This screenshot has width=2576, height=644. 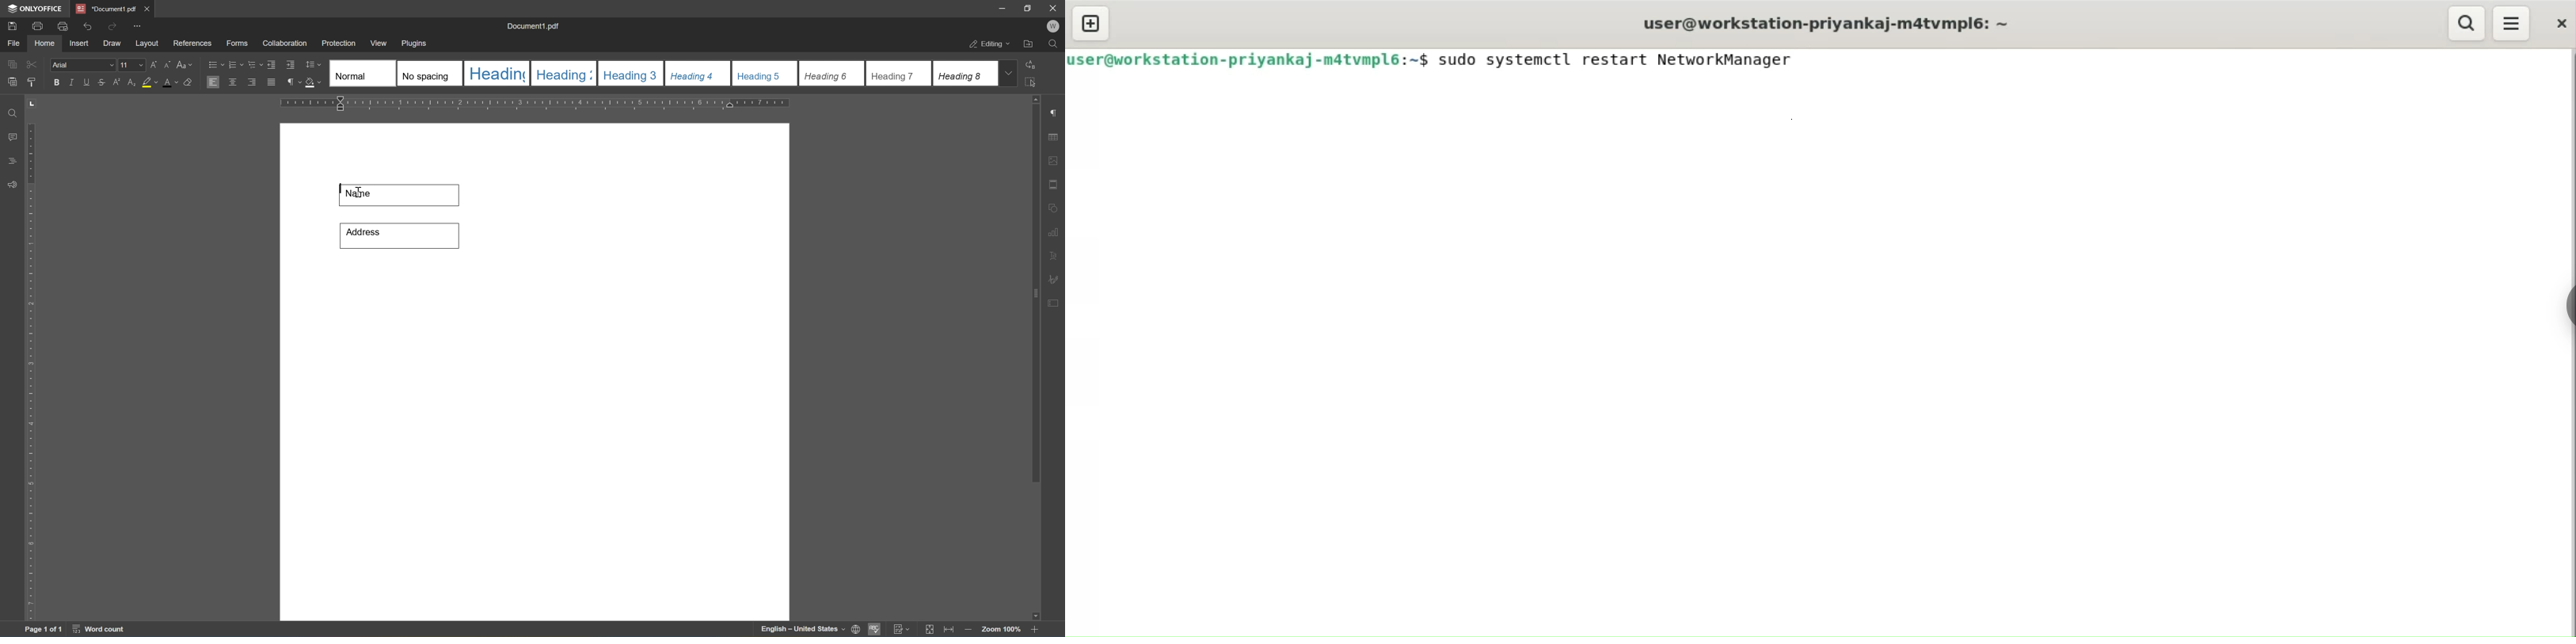 What do you see at coordinates (1054, 136) in the screenshot?
I see `table settings` at bounding box center [1054, 136].